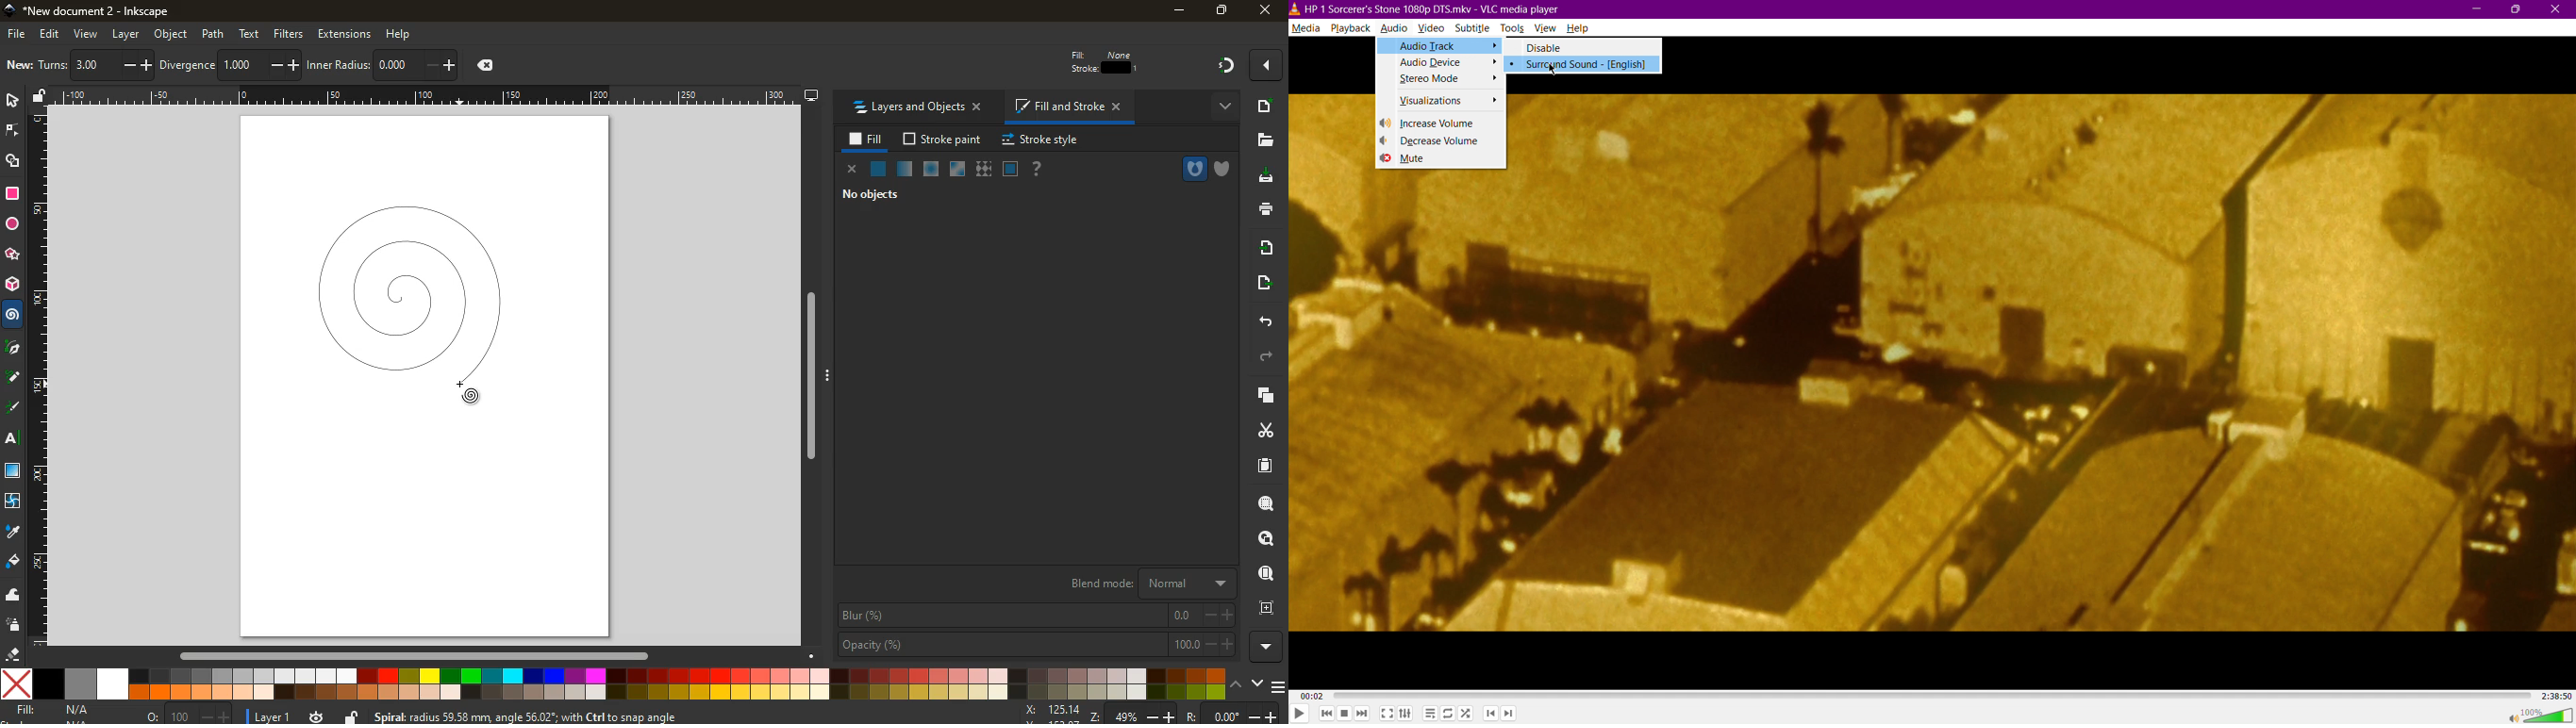 Image resolution: width=2576 pixels, height=728 pixels. What do you see at coordinates (1491, 715) in the screenshot?
I see `Last Chapter` at bounding box center [1491, 715].